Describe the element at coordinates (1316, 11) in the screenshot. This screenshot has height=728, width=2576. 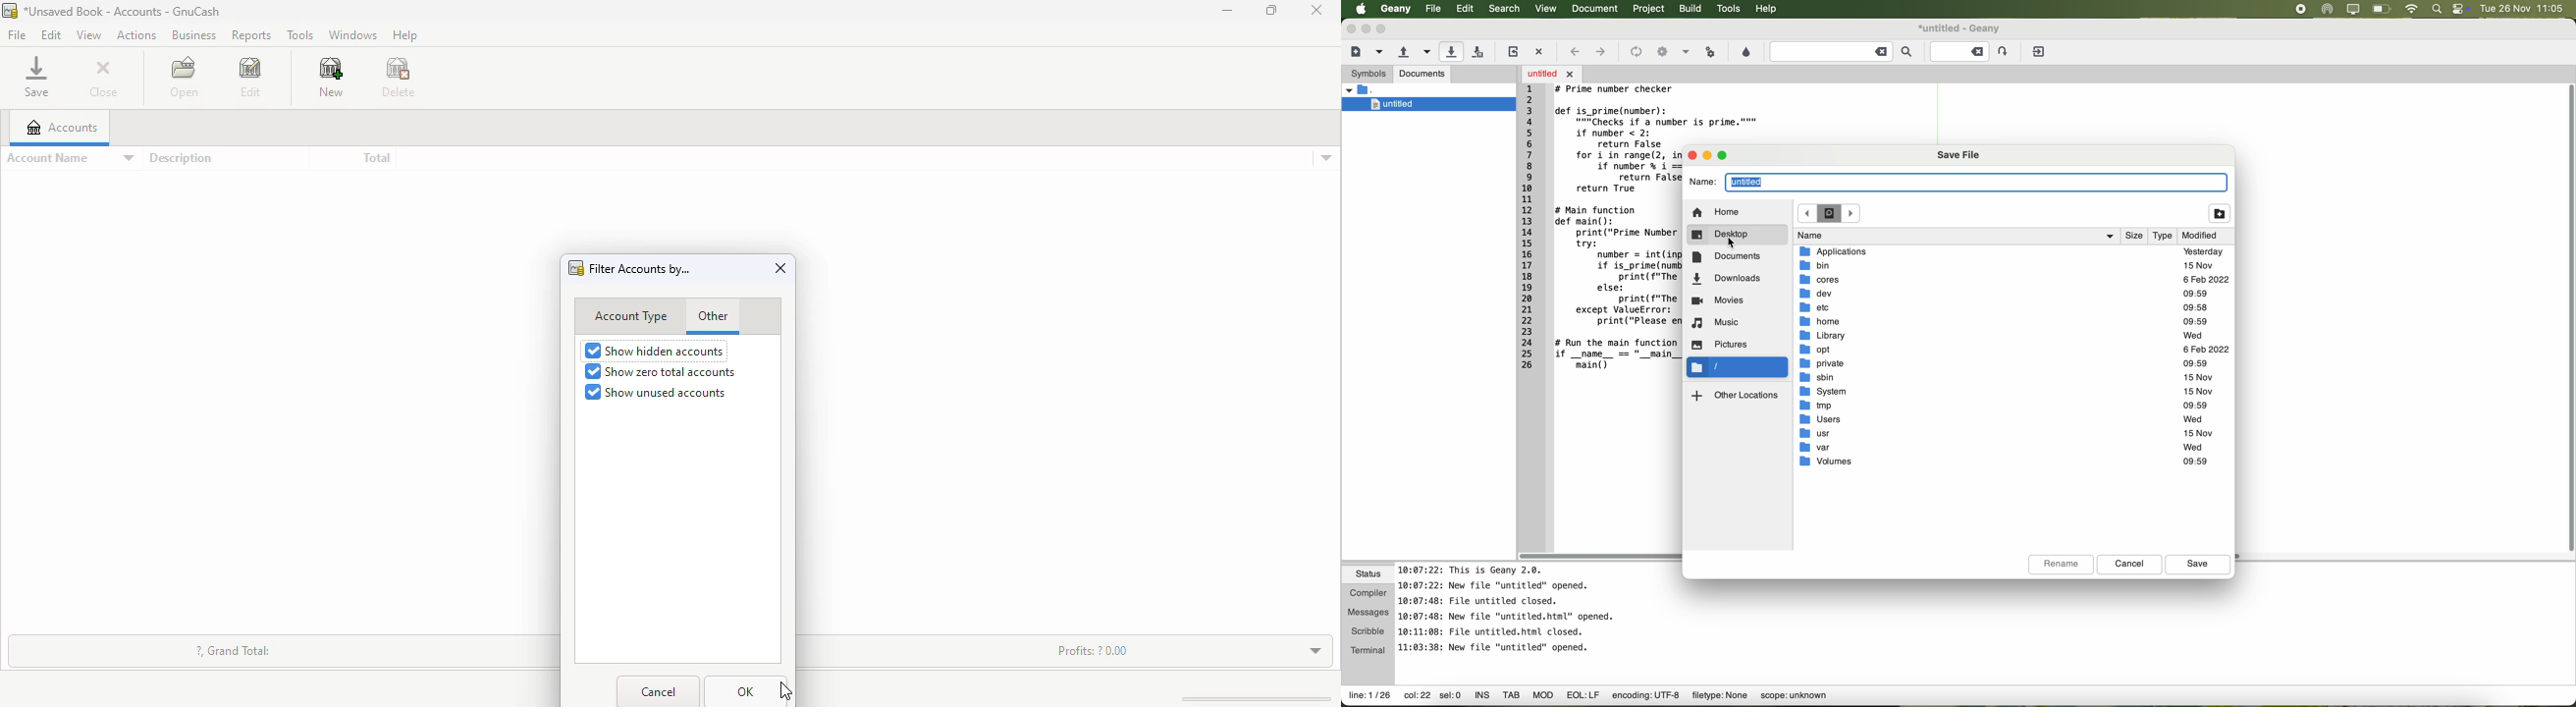
I see `close` at that location.